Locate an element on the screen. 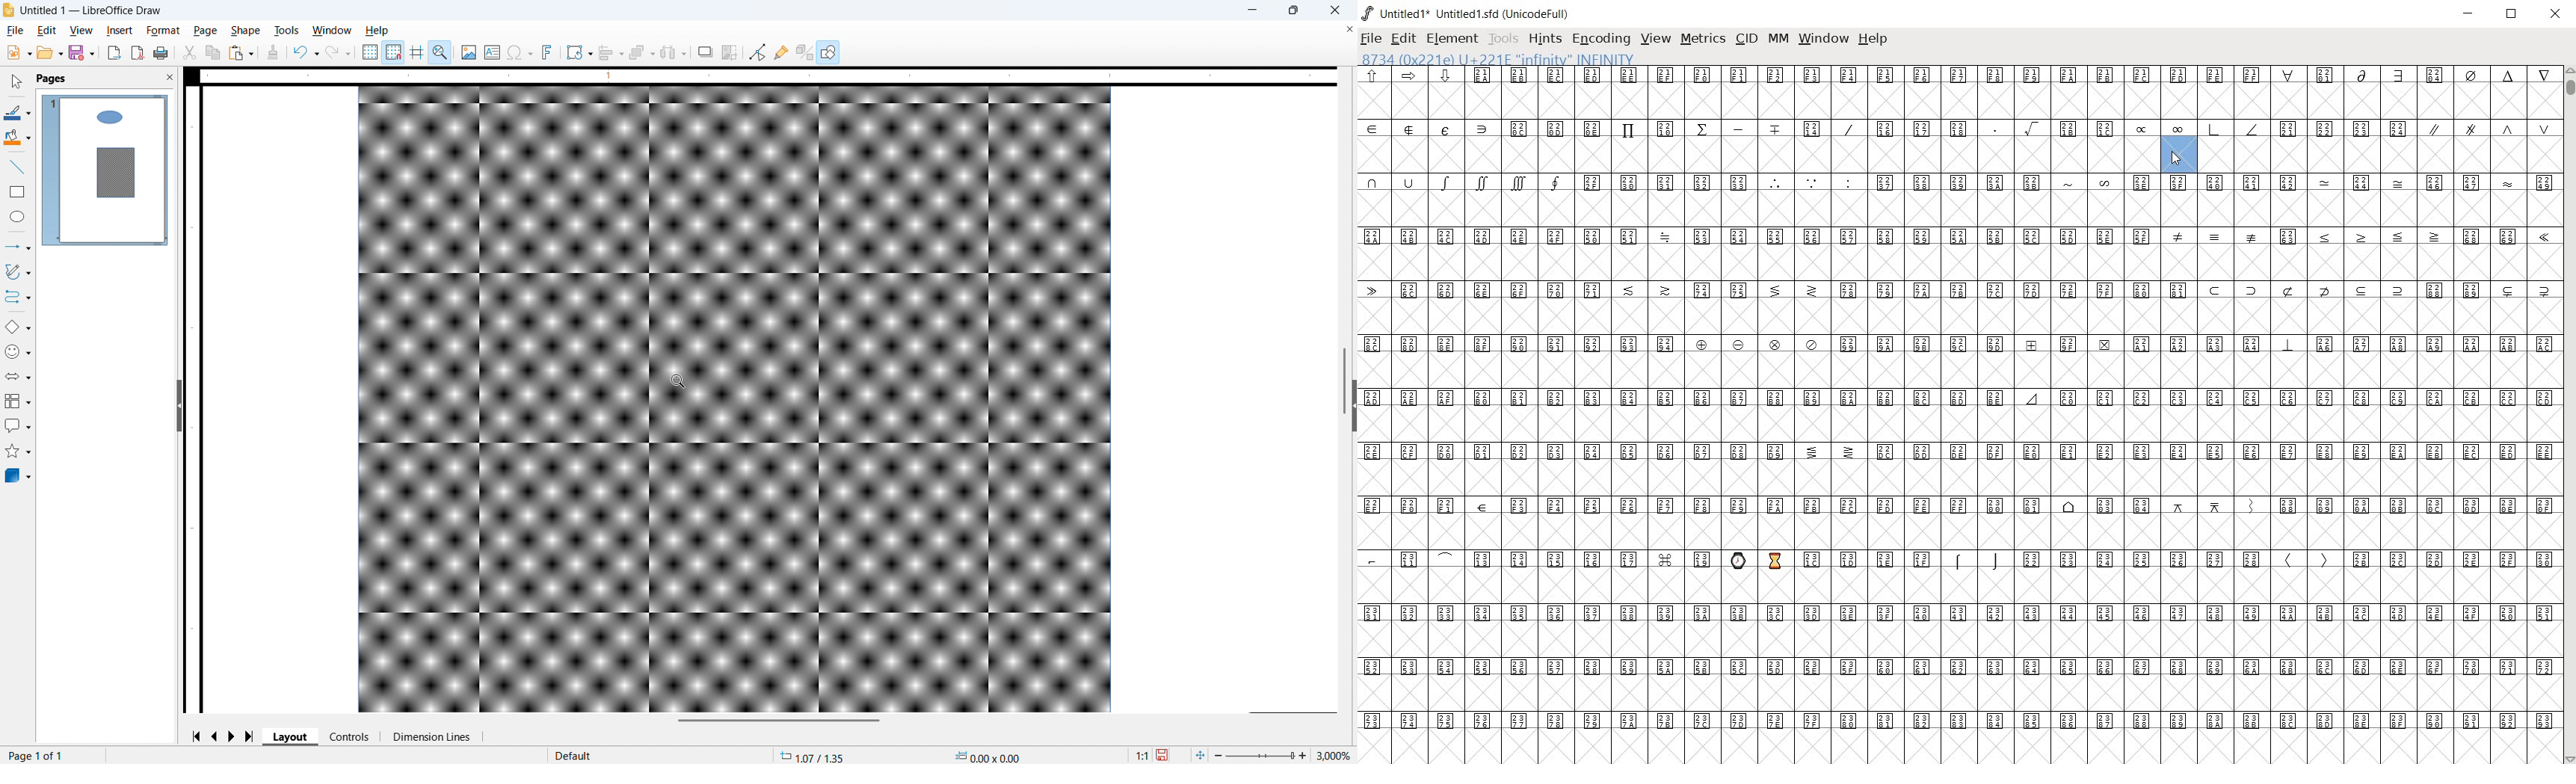 This screenshot has width=2576, height=784. Edit  is located at coordinates (47, 31).